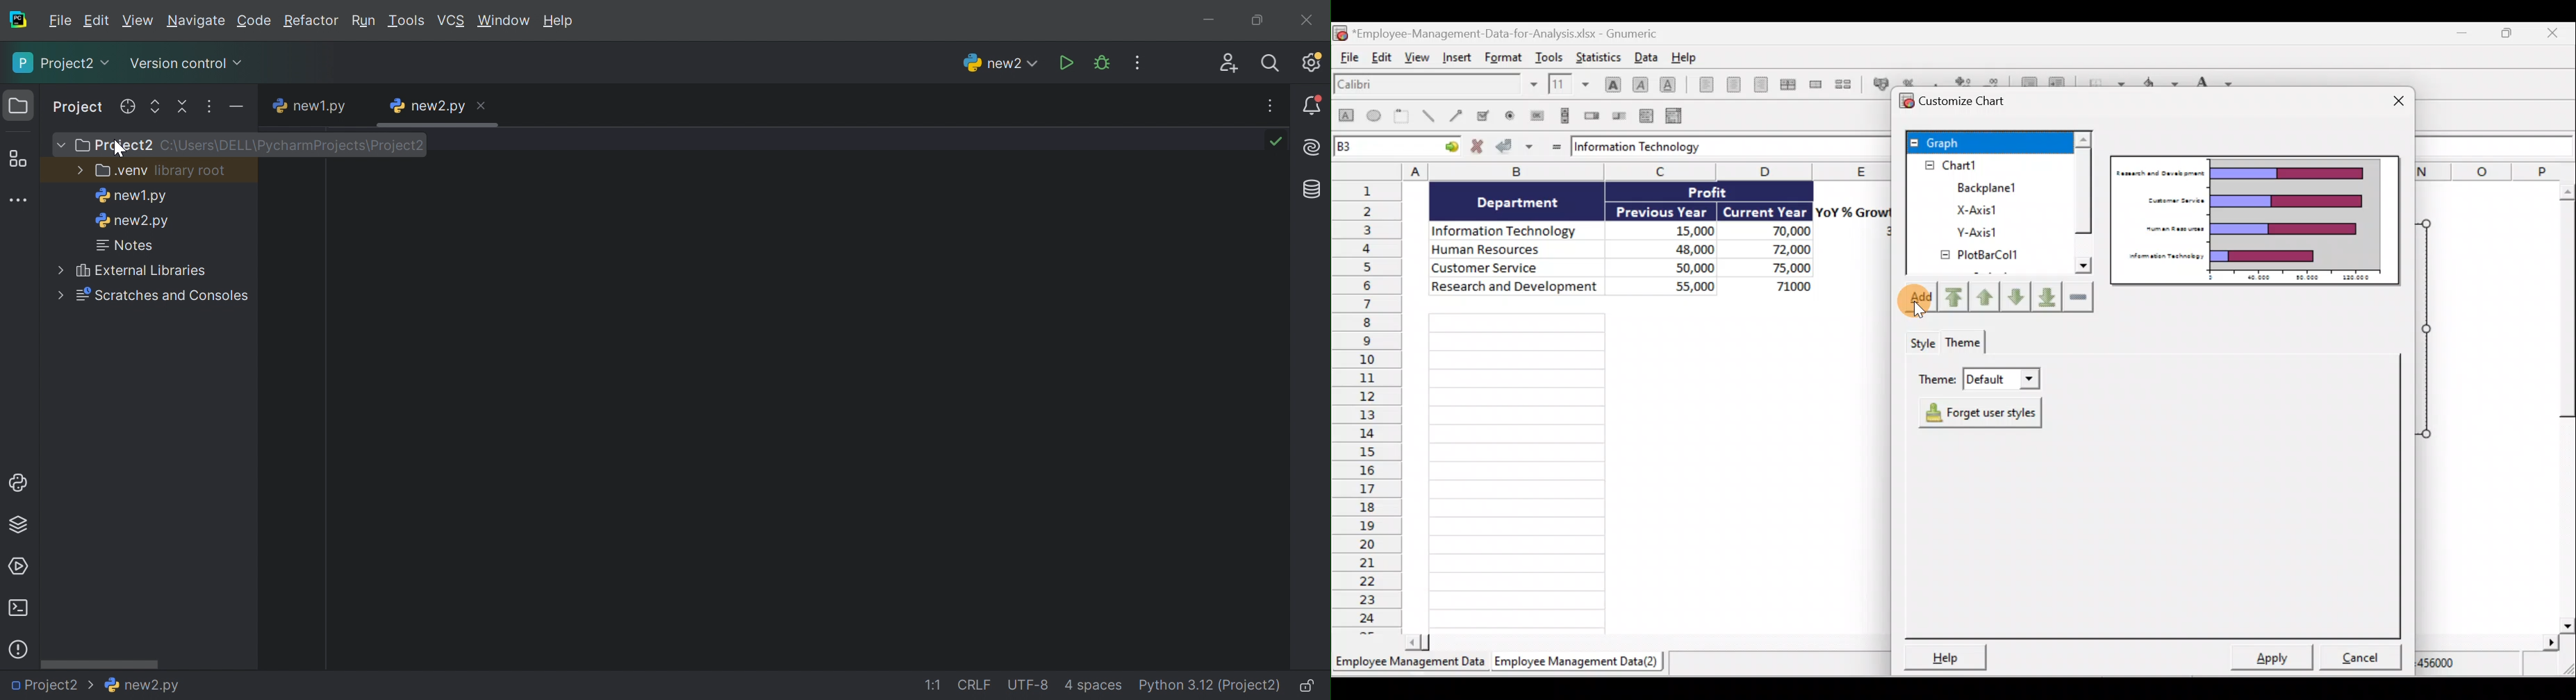 The image size is (2576, 700). What do you see at coordinates (1780, 268) in the screenshot?
I see `75,000` at bounding box center [1780, 268].